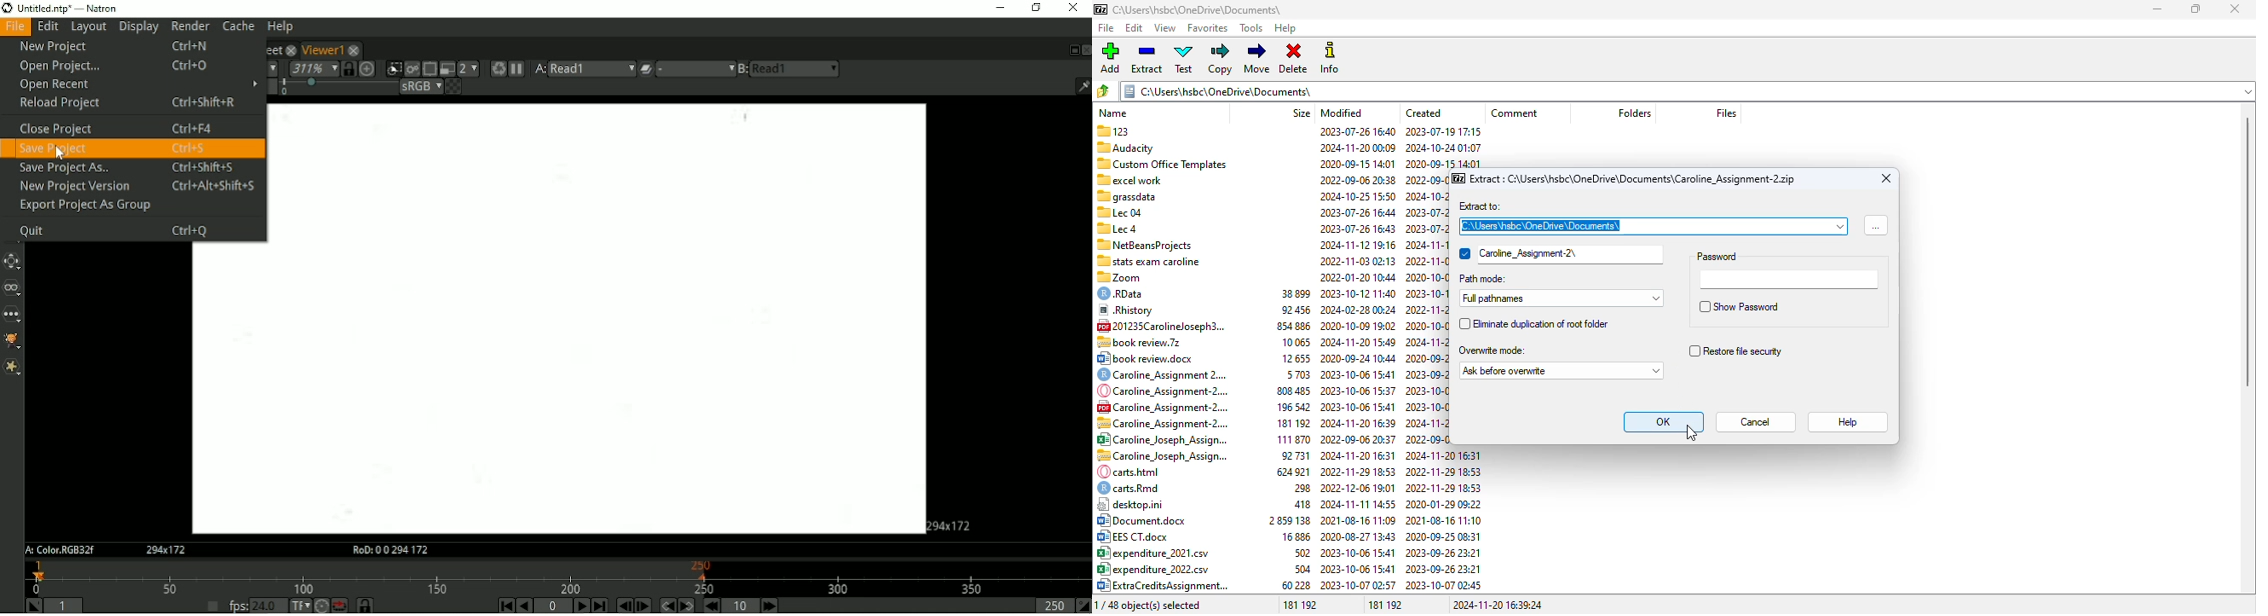 The image size is (2268, 616). What do you see at coordinates (1299, 605) in the screenshot?
I see `181192` at bounding box center [1299, 605].